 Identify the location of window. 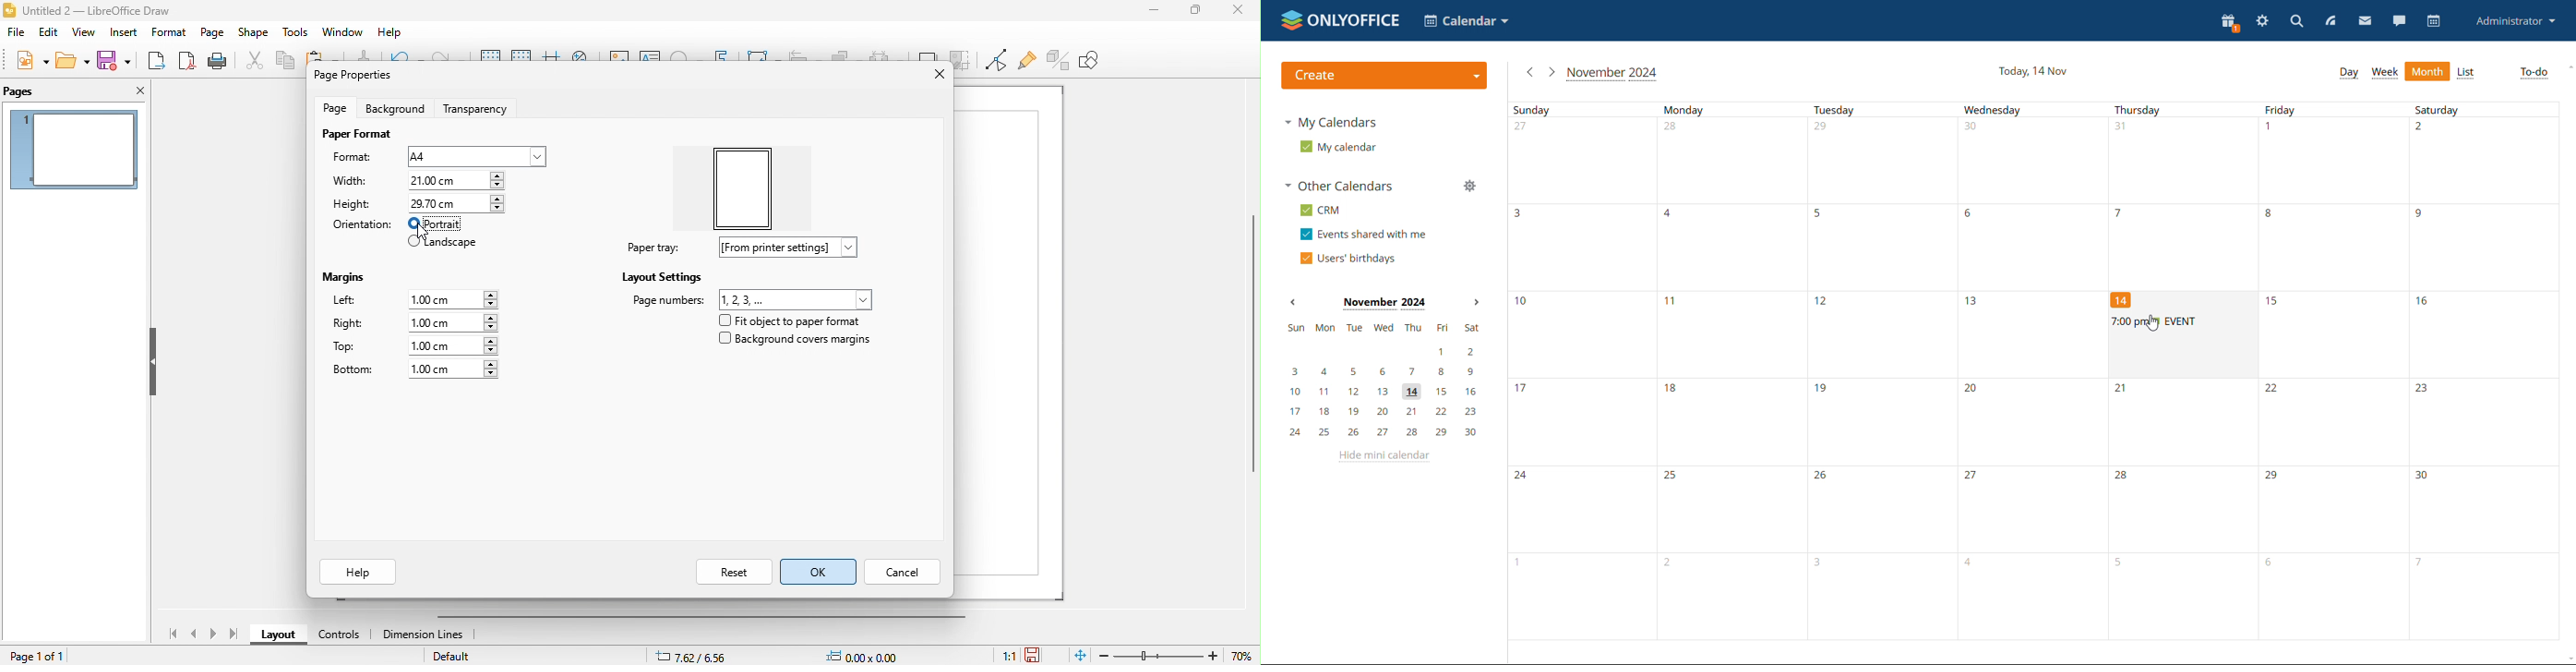
(343, 32).